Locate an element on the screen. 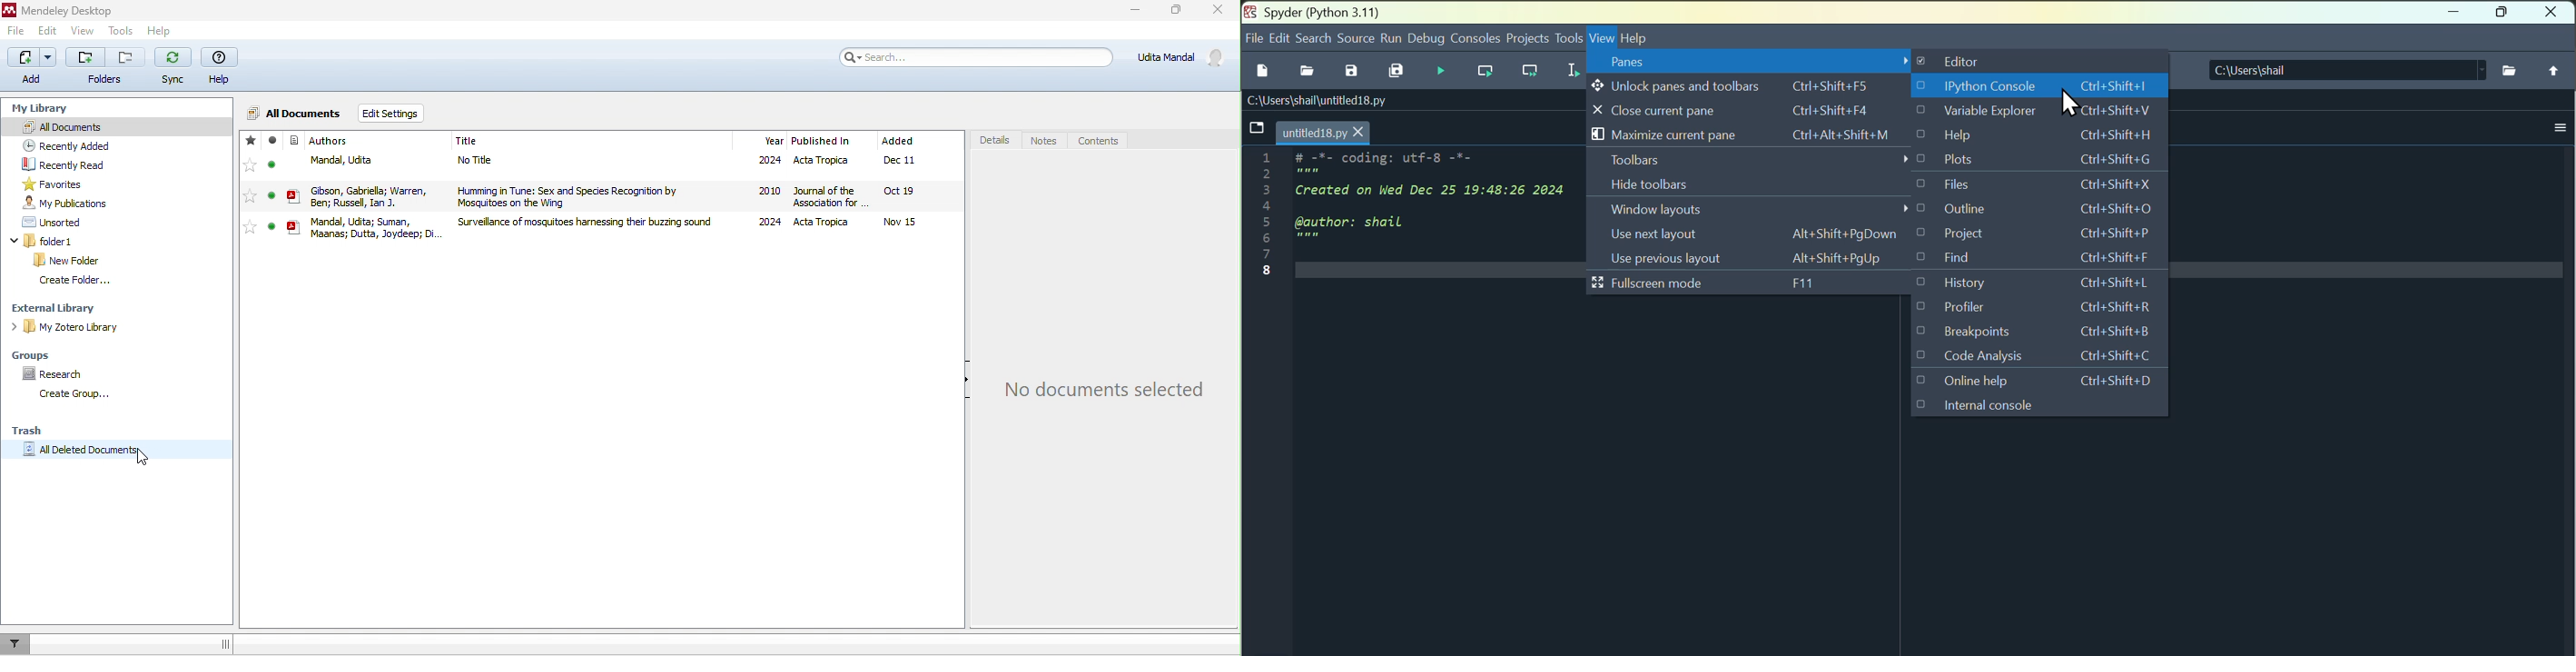  Online help is located at coordinates (2034, 383).